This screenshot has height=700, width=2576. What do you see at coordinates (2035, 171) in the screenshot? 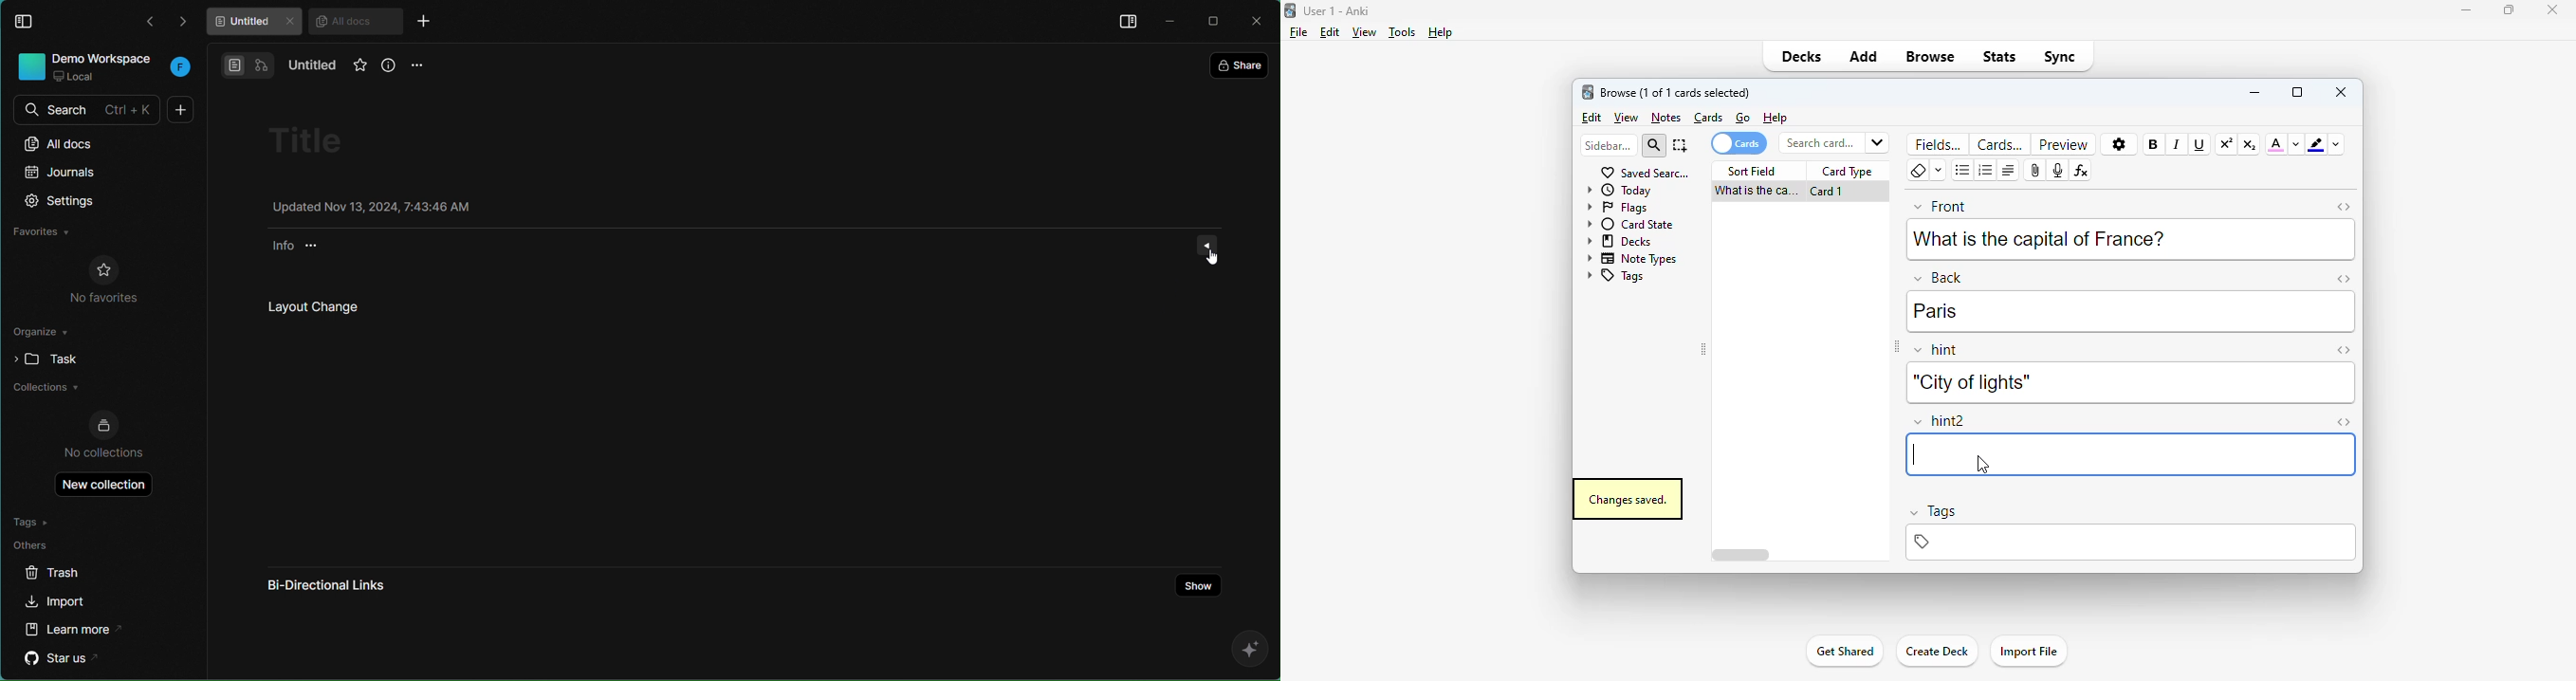
I see `attach pictures/audio/video` at bounding box center [2035, 171].